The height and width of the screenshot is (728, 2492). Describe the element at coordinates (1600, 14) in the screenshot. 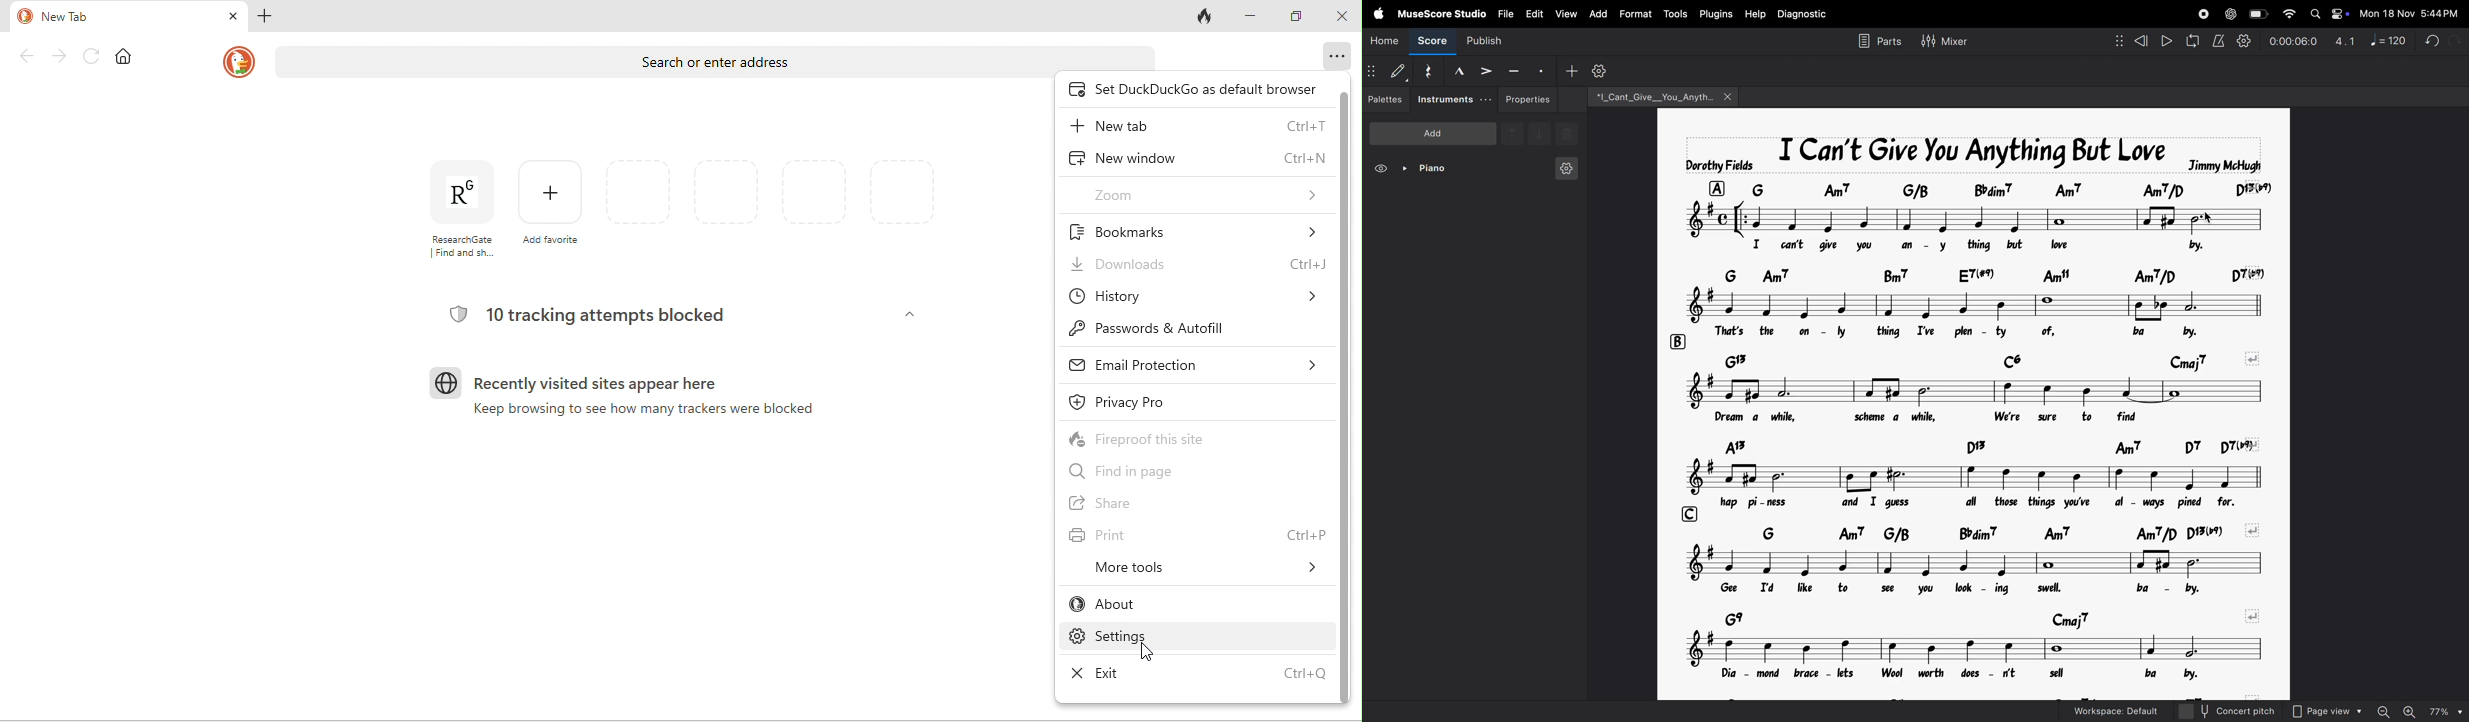

I see `add` at that location.